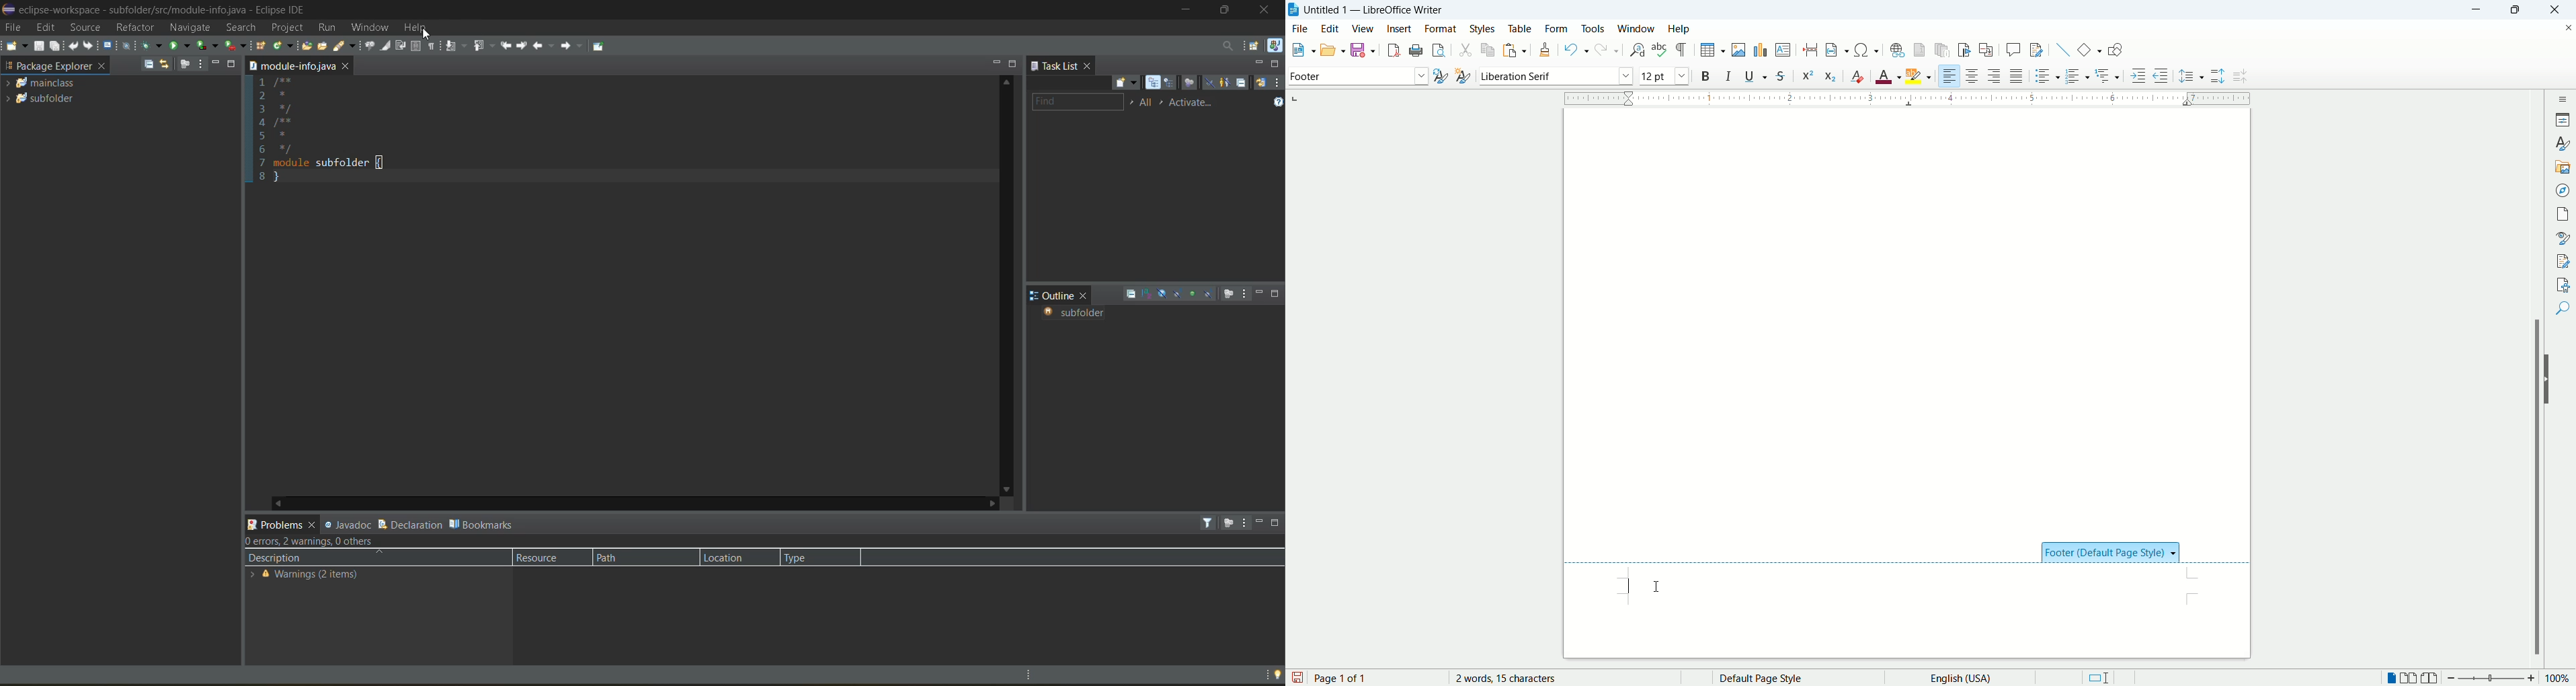  Describe the element at coordinates (2565, 238) in the screenshot. I see `style inspector` at that location.